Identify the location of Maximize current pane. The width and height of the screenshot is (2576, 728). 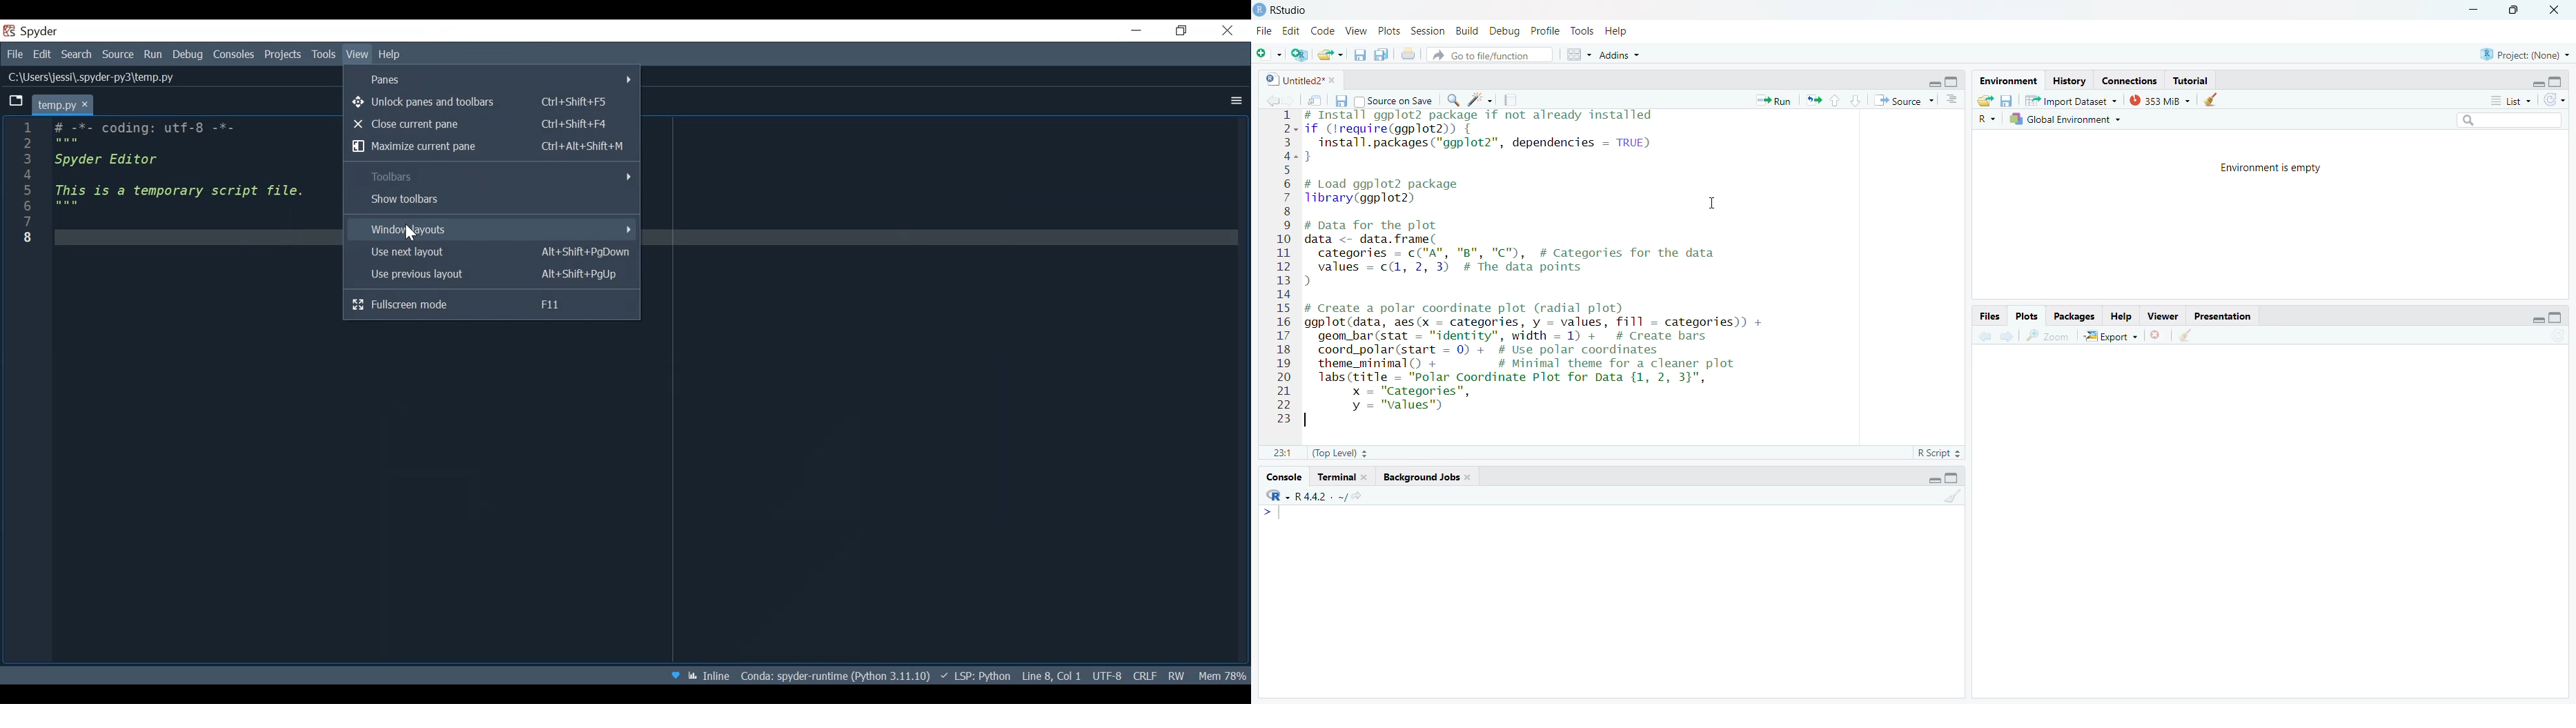
(492, 147).